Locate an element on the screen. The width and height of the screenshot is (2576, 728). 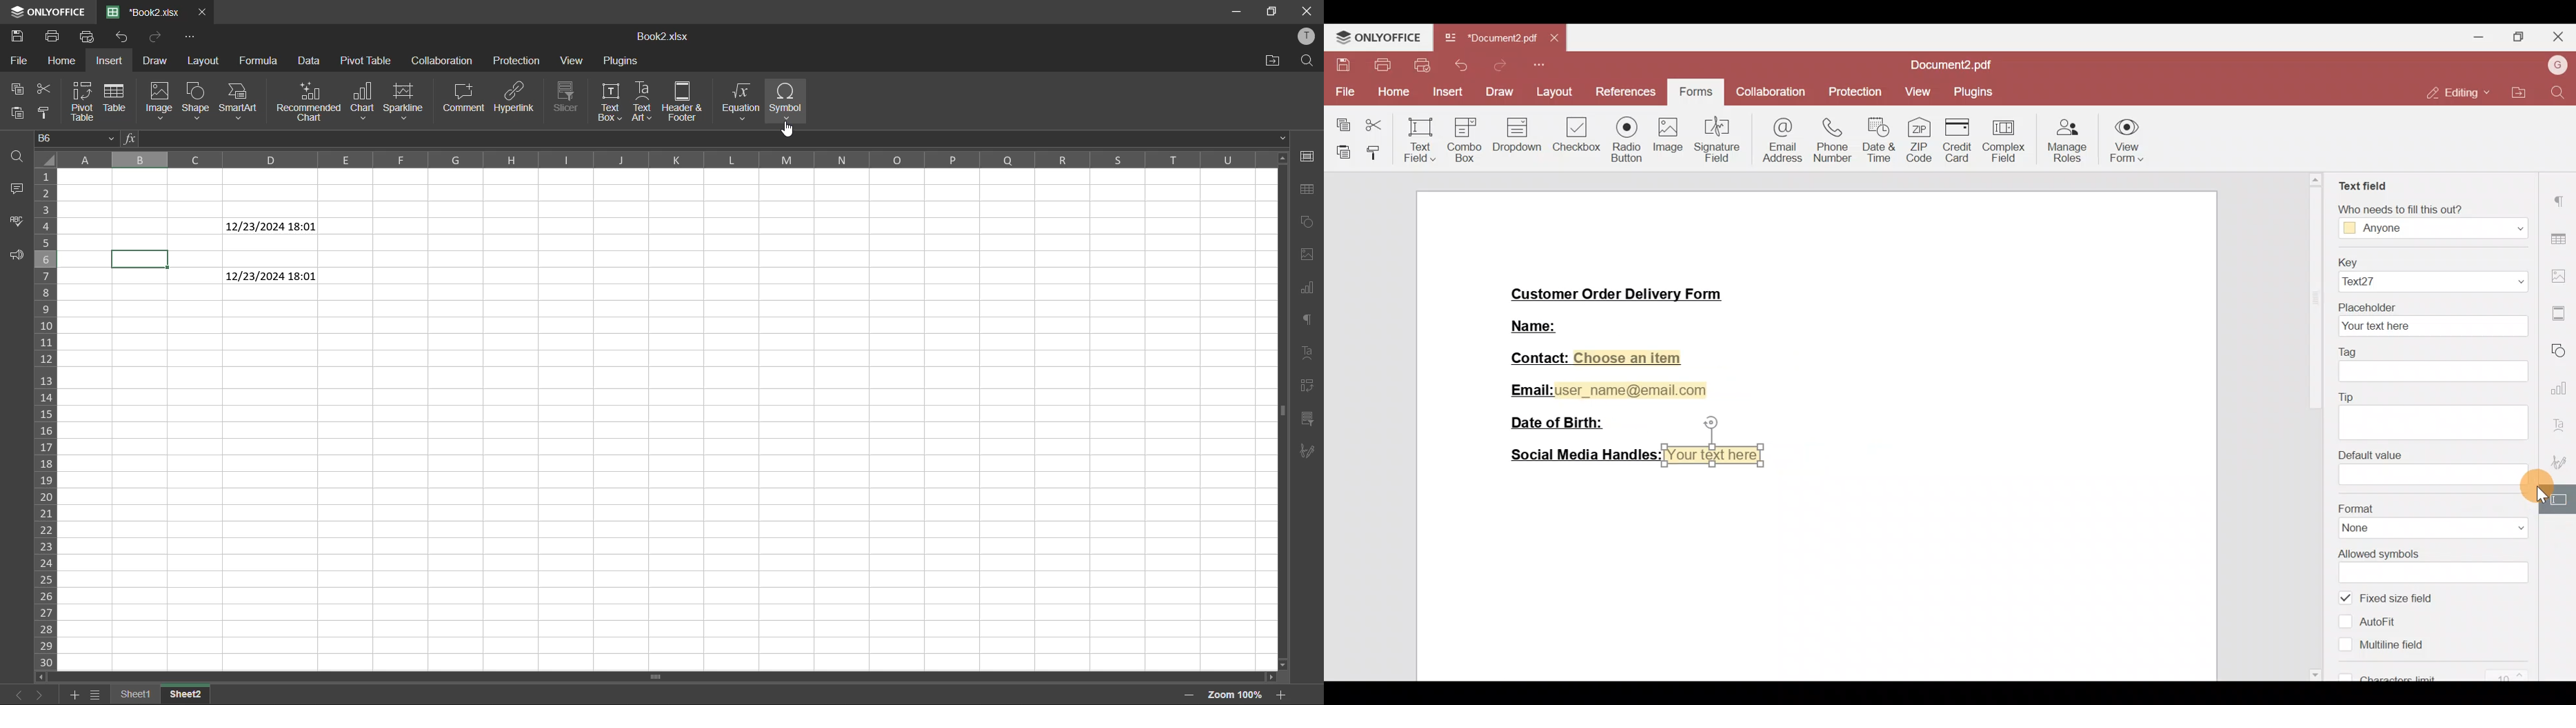
find is located at coordinates (1307, 61).